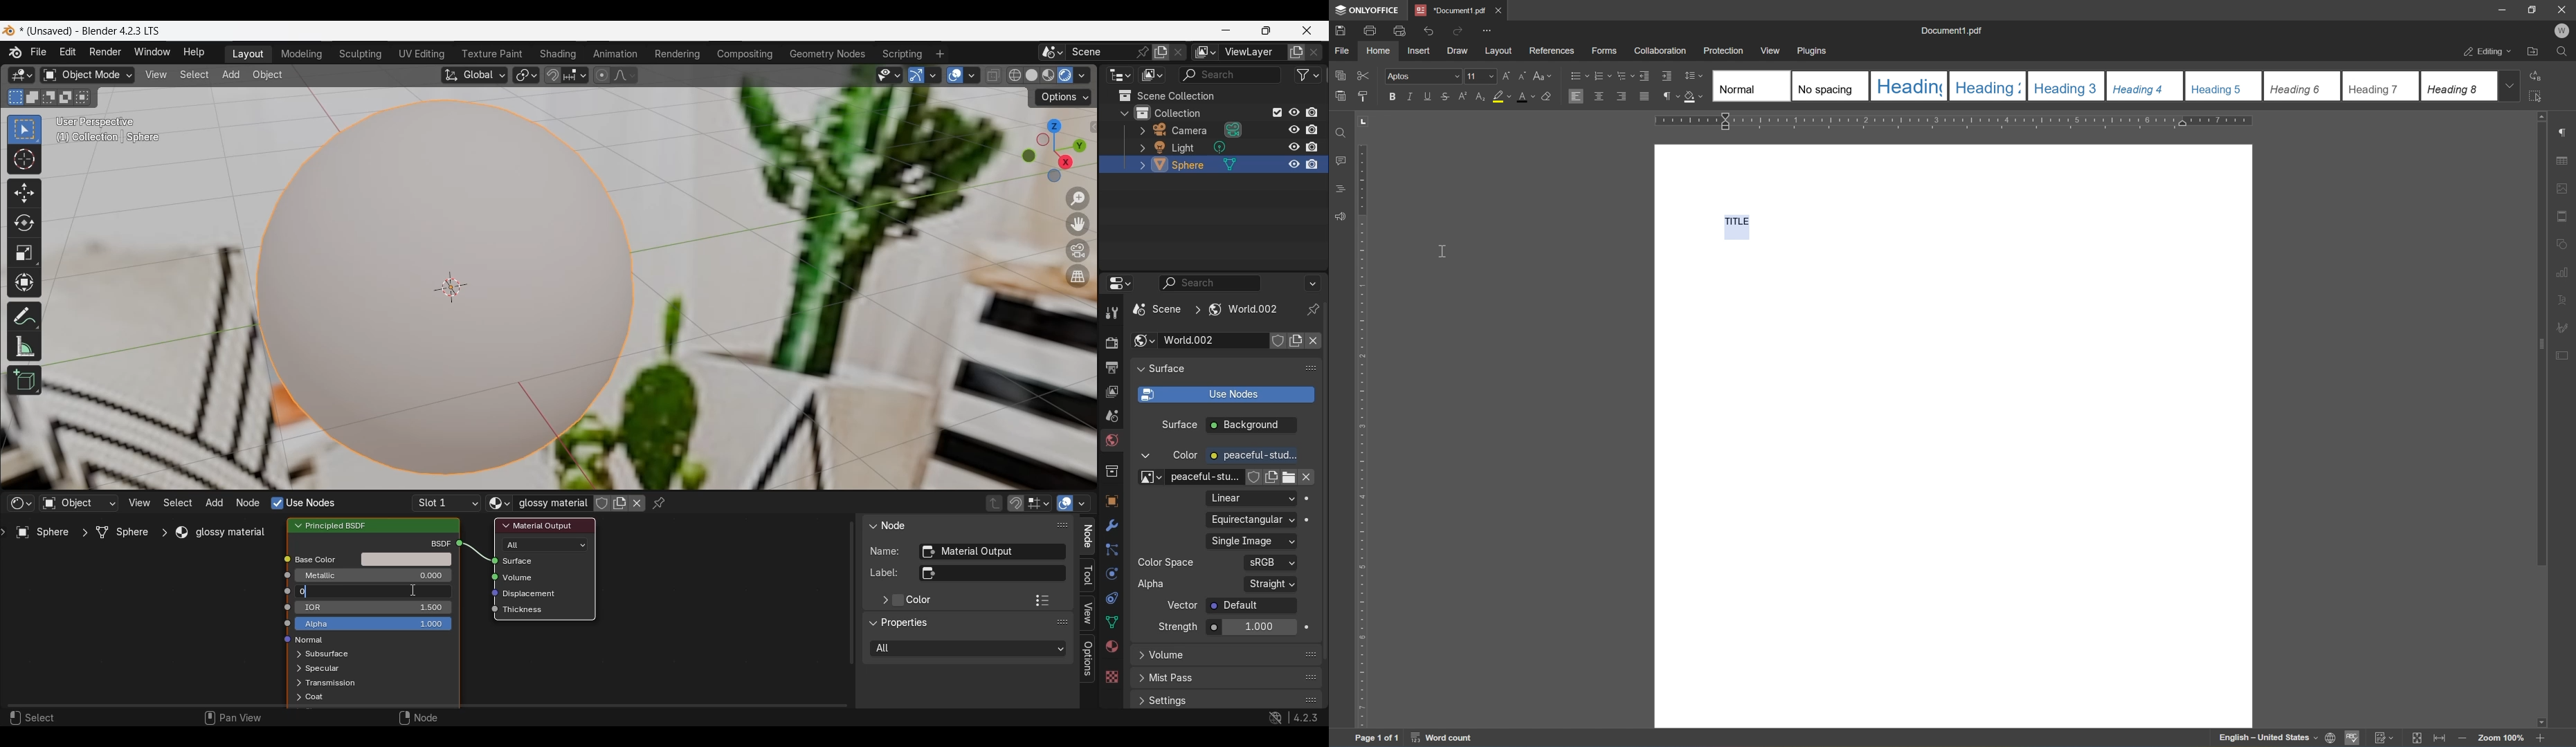 This screenshot has height=756, width=2576. I want to click on fit to width, so click(2442, 738).